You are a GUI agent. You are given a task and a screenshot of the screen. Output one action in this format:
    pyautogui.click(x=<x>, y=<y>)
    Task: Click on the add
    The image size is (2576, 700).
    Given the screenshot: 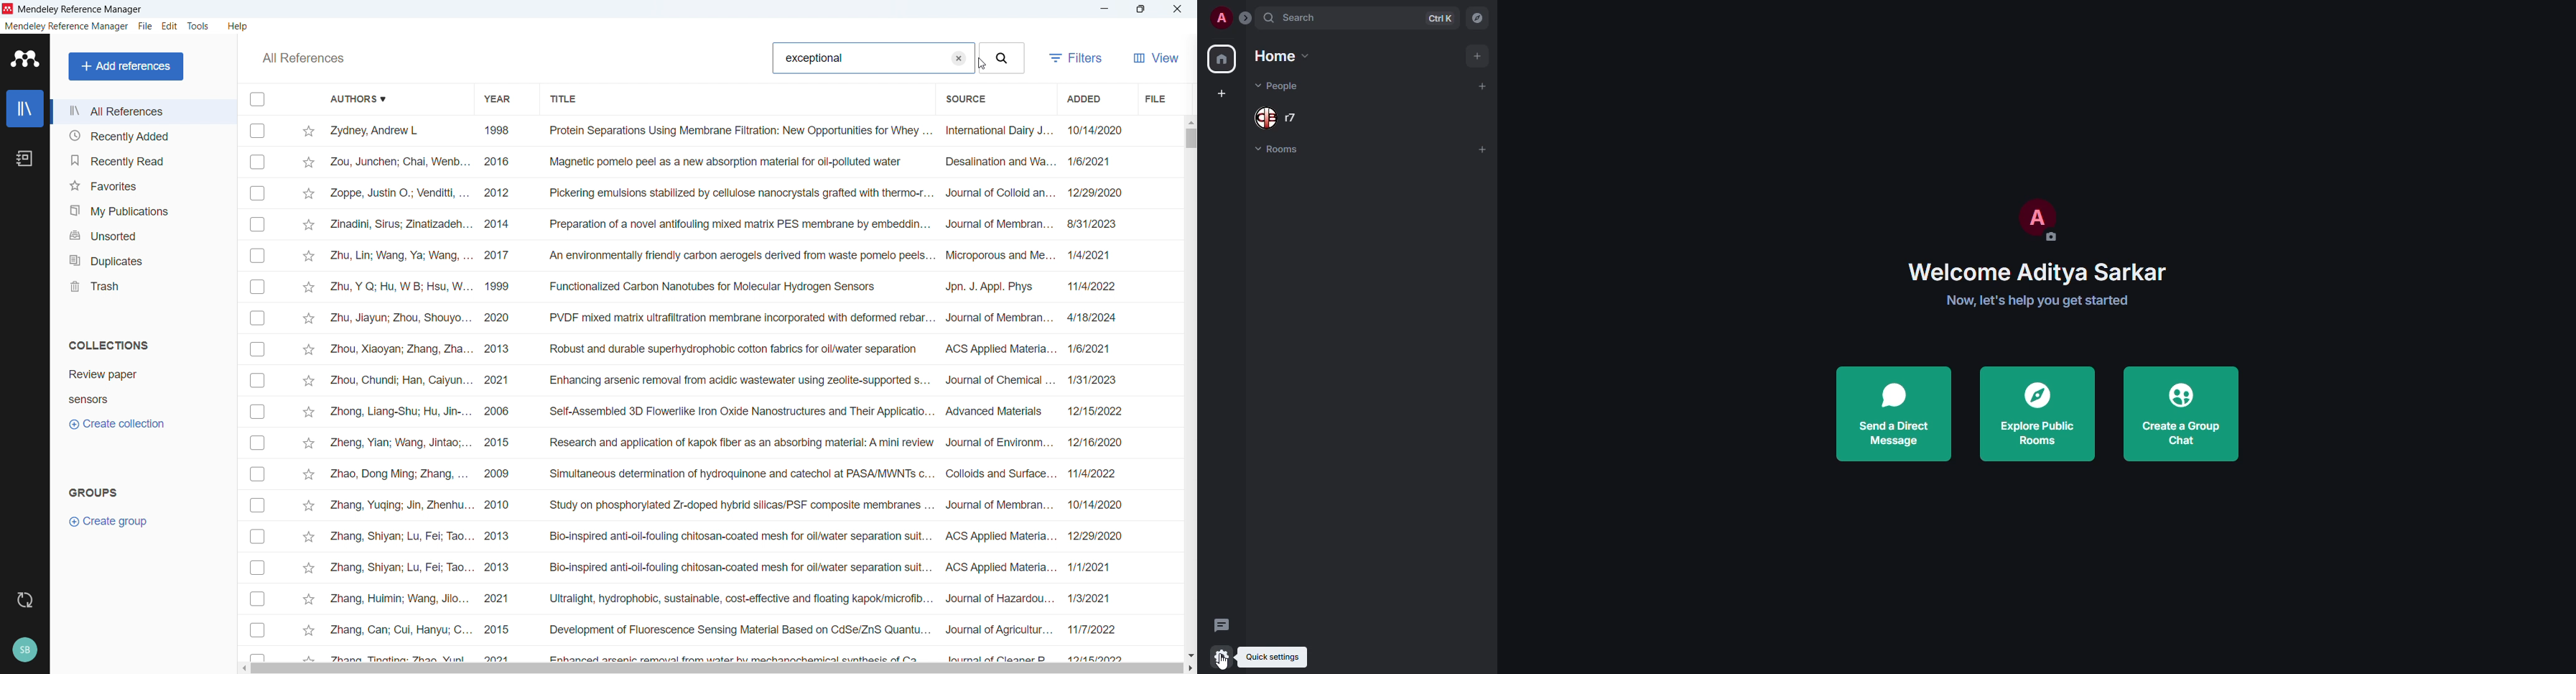 What is the action you would take?
    pyautogui.click(x=1475, y=55)
    